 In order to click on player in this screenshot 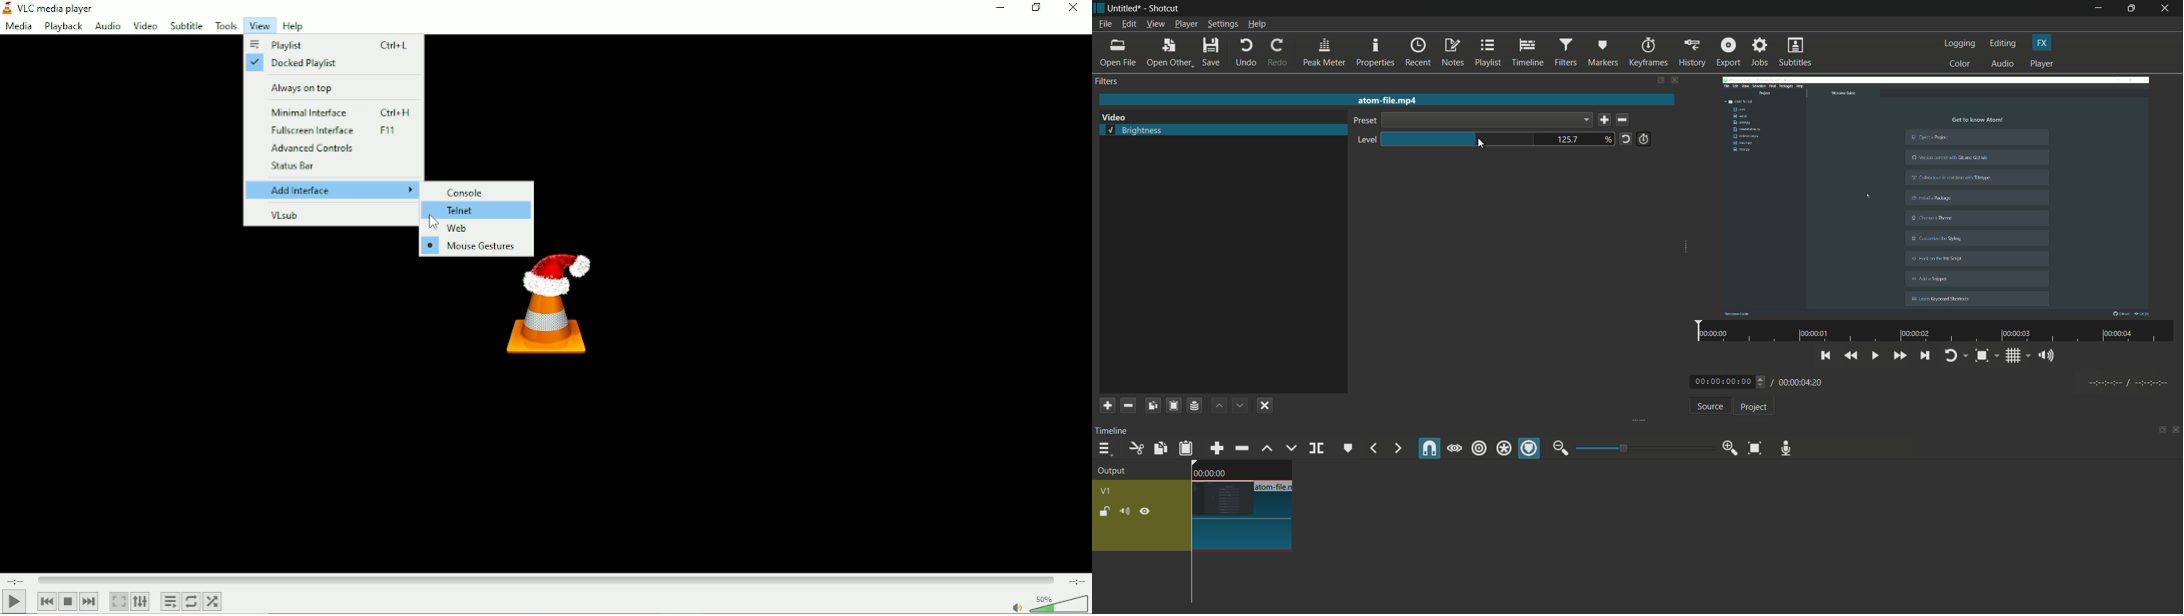, I will do `click(2042, 64)`.